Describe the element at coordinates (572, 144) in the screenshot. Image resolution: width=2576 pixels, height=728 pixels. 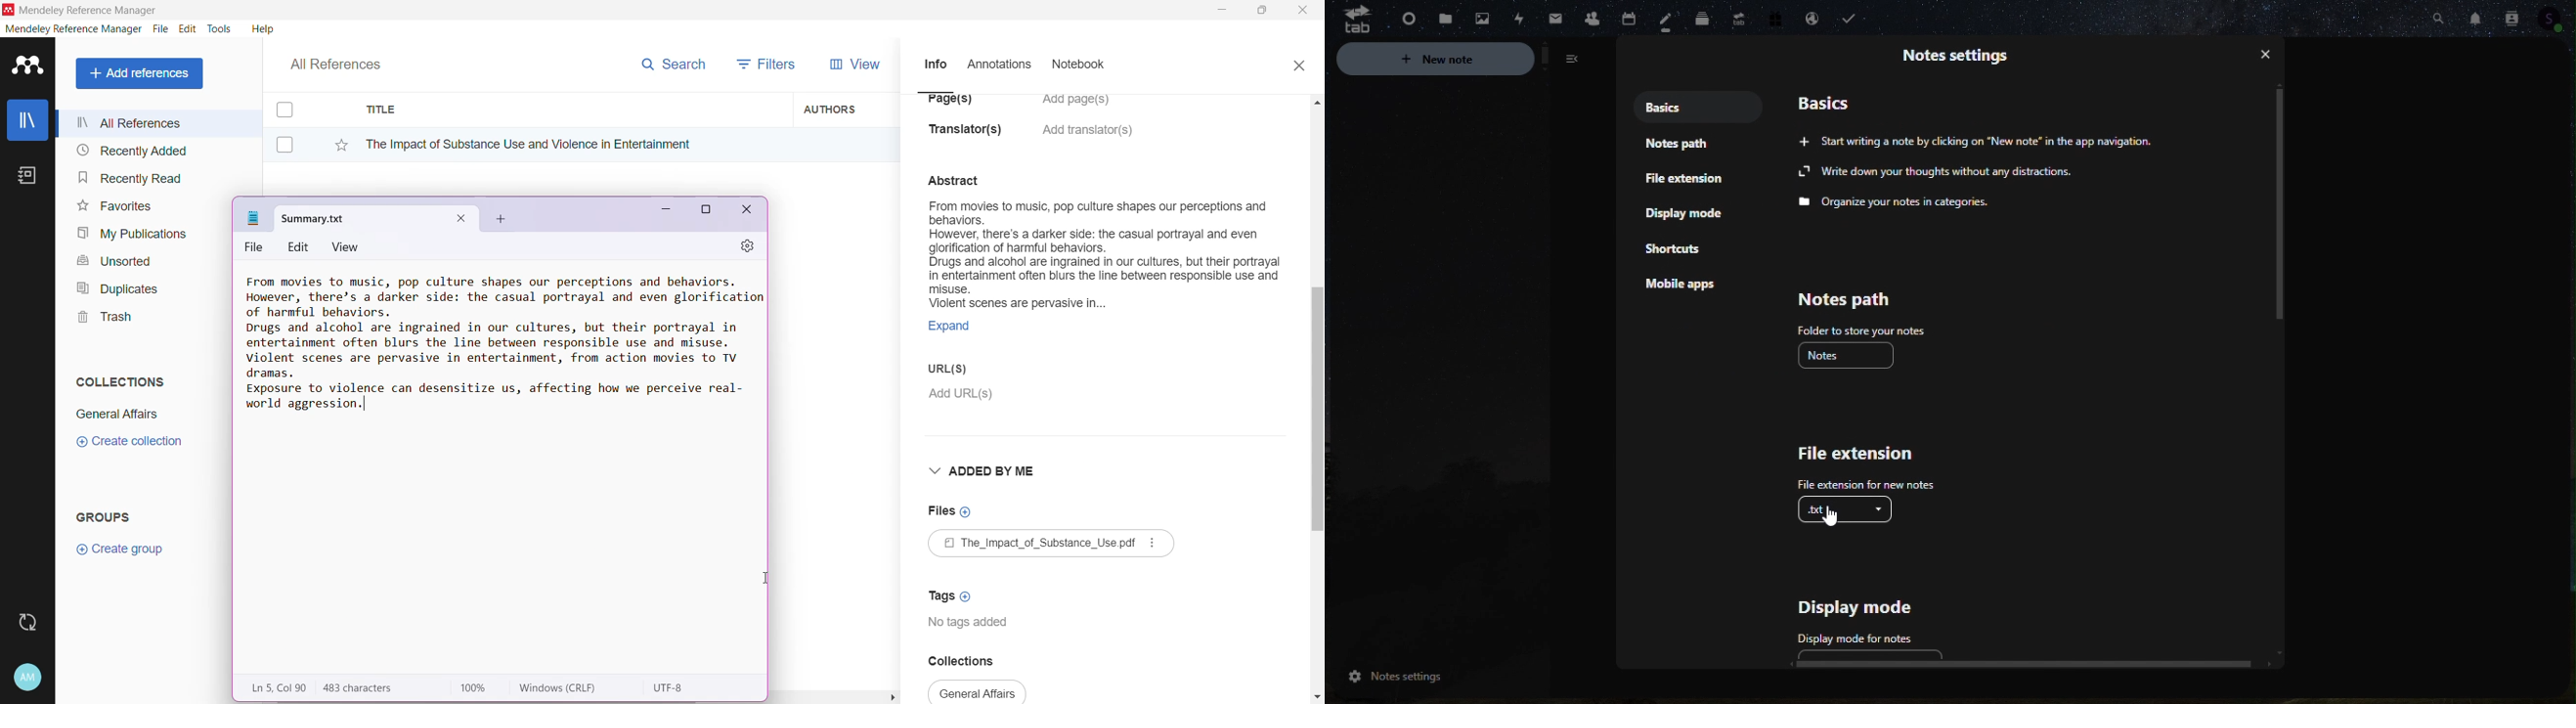
I see `Reference Title` at that location.